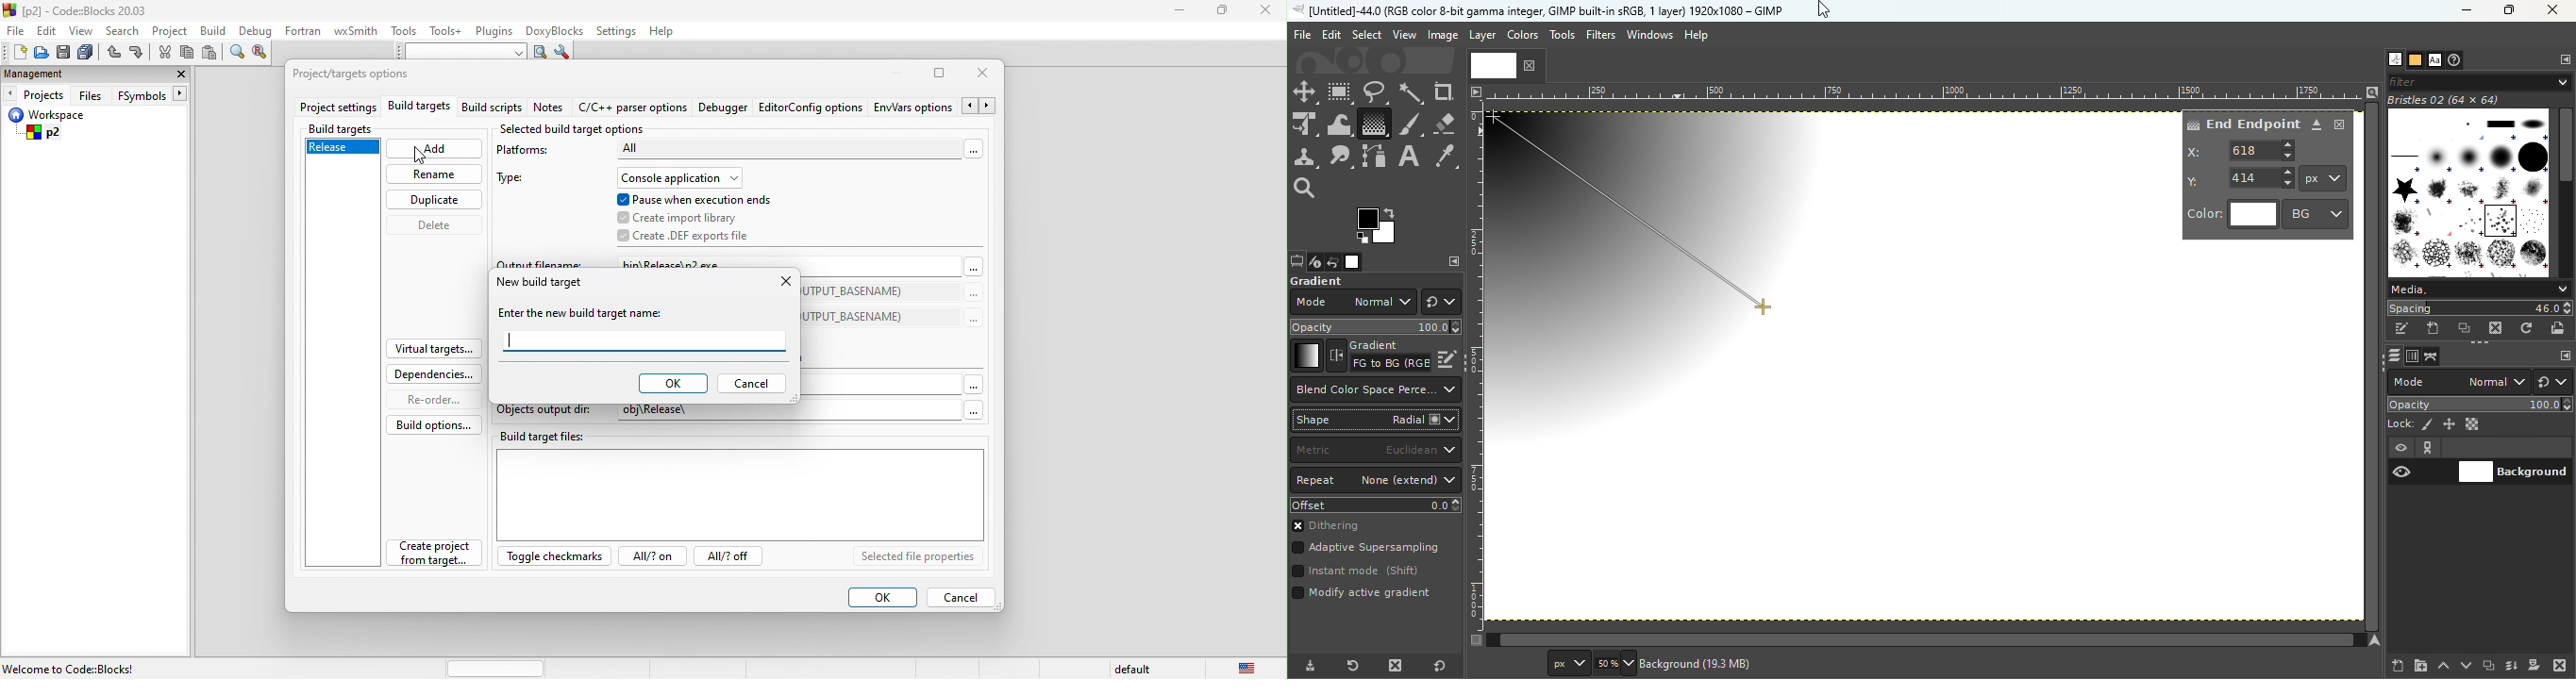  I want to click on Create a new brush, so click(2434, 328).